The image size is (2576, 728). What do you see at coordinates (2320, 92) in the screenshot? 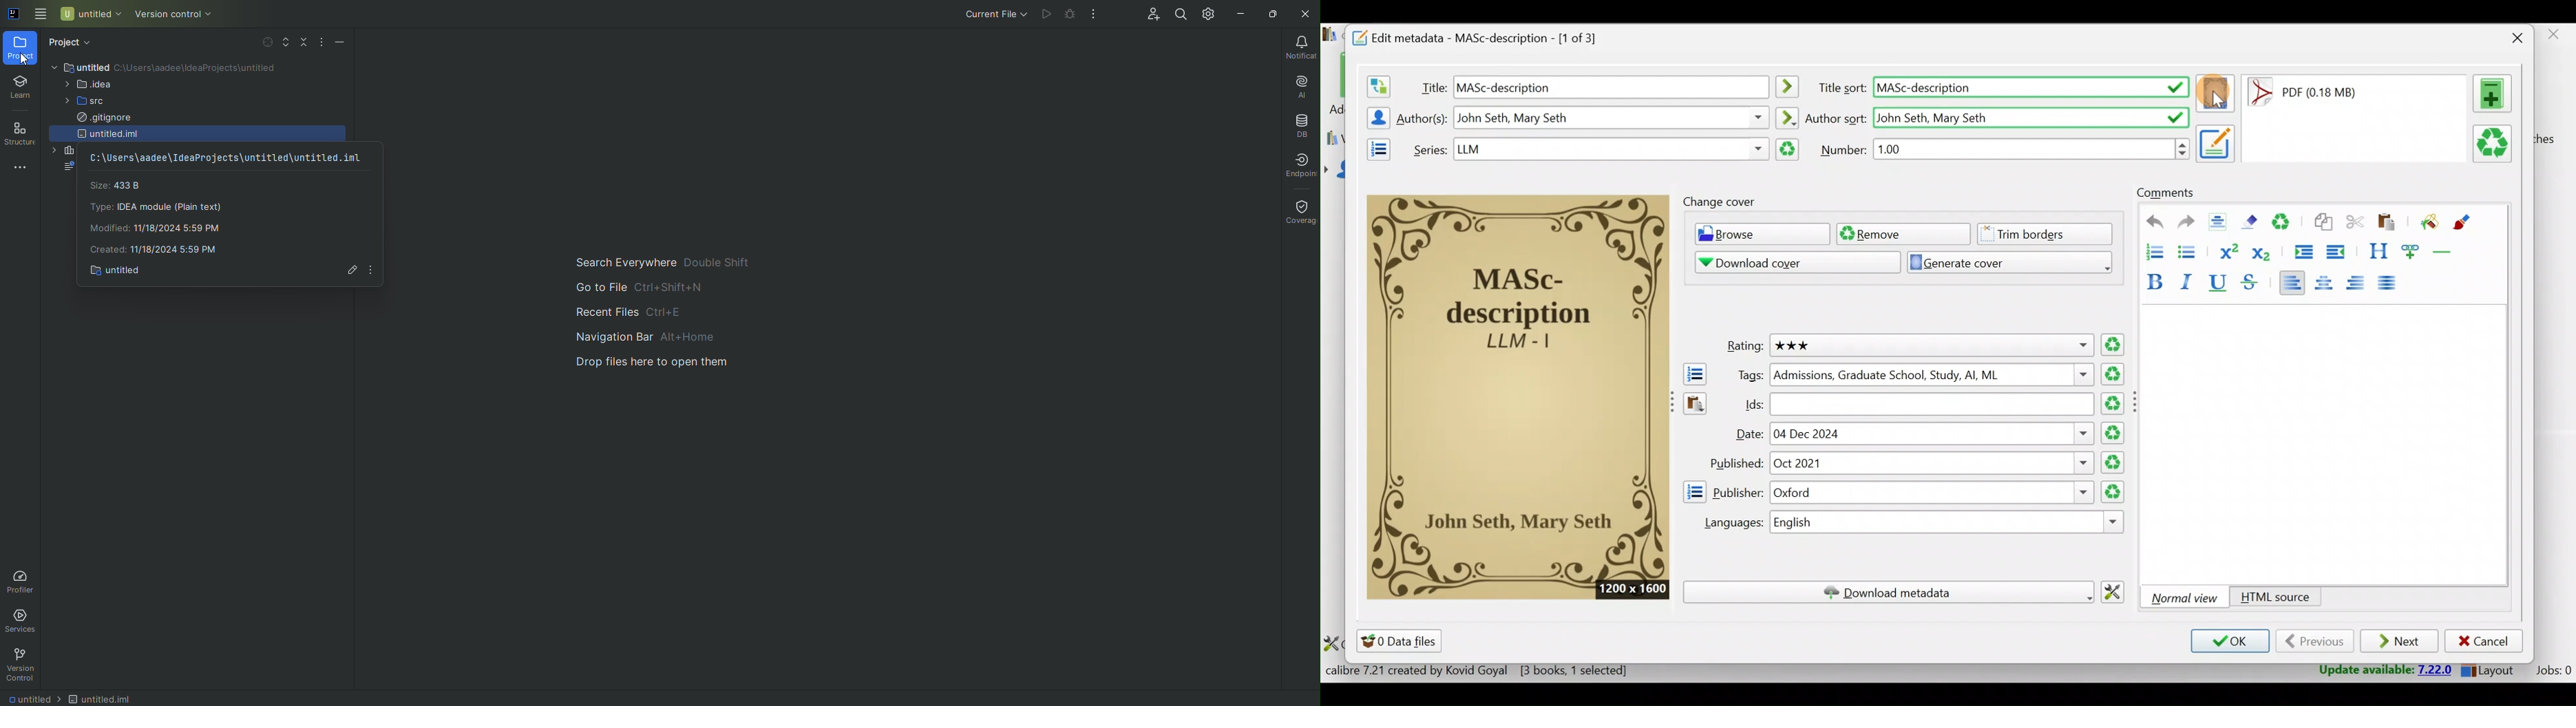
I see `Last modified` at bounding box center [2320, 92].